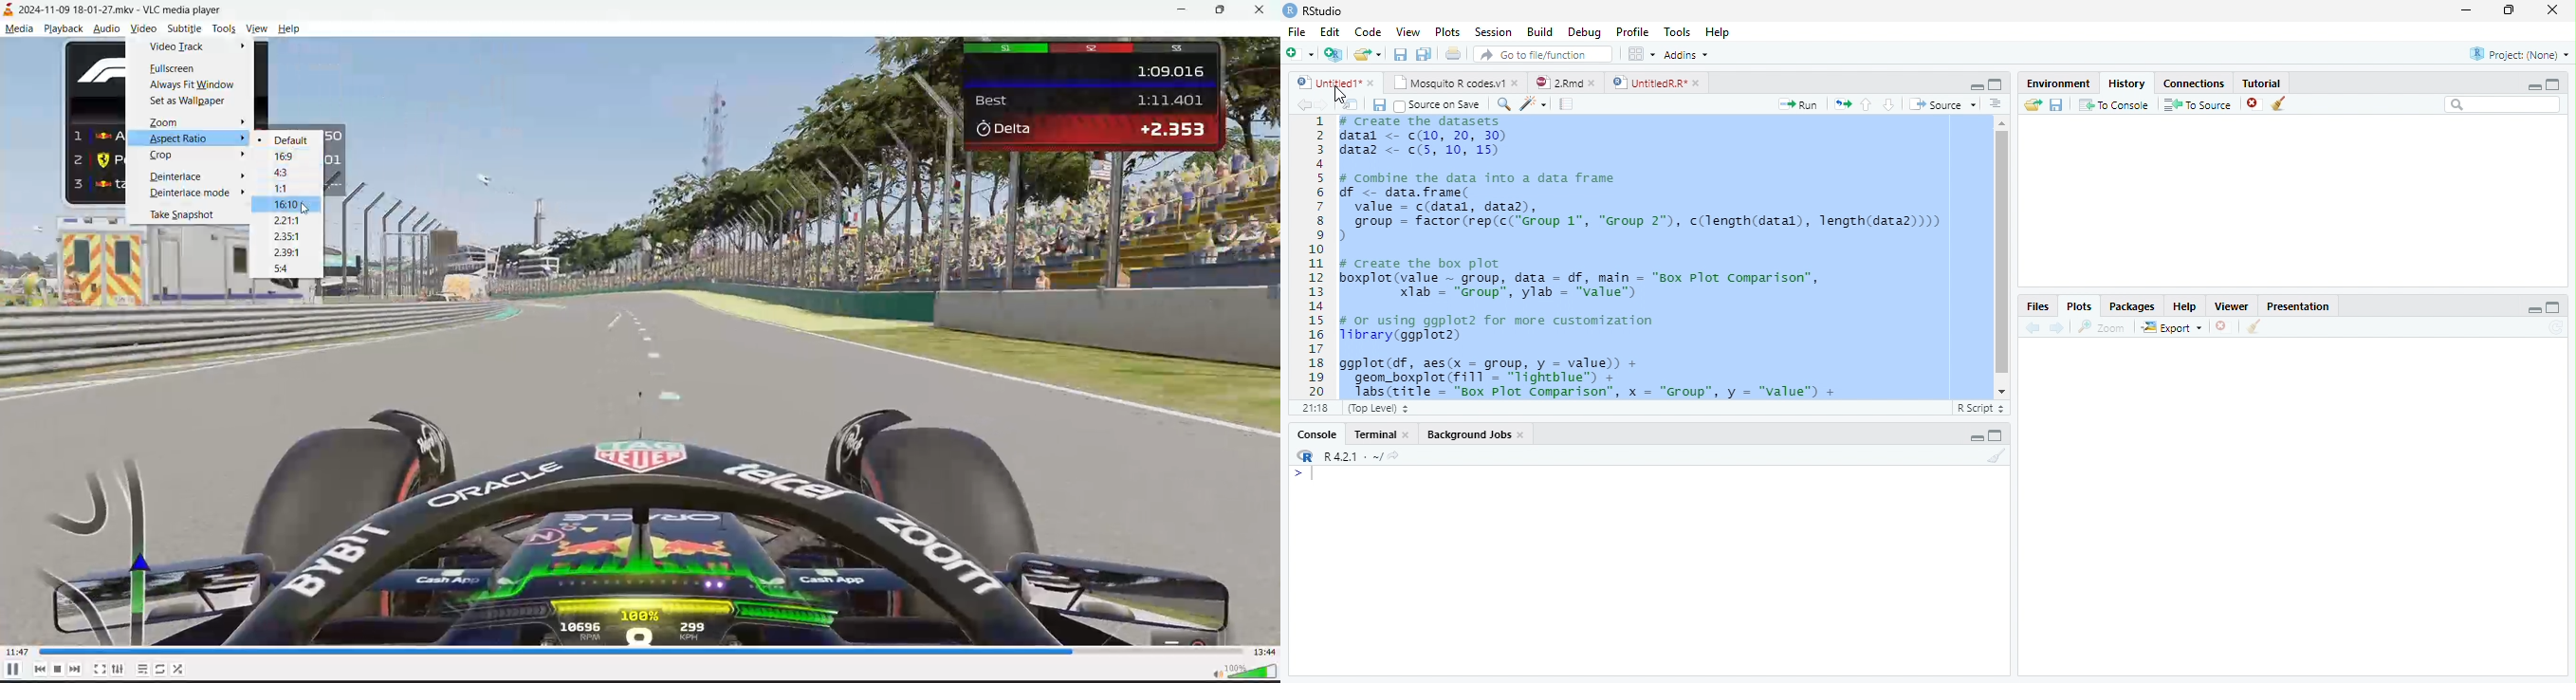 The image size is (2576, 700). Describe the element at coordinates (59, 670) in the screenshot. I see `stop` at that location.